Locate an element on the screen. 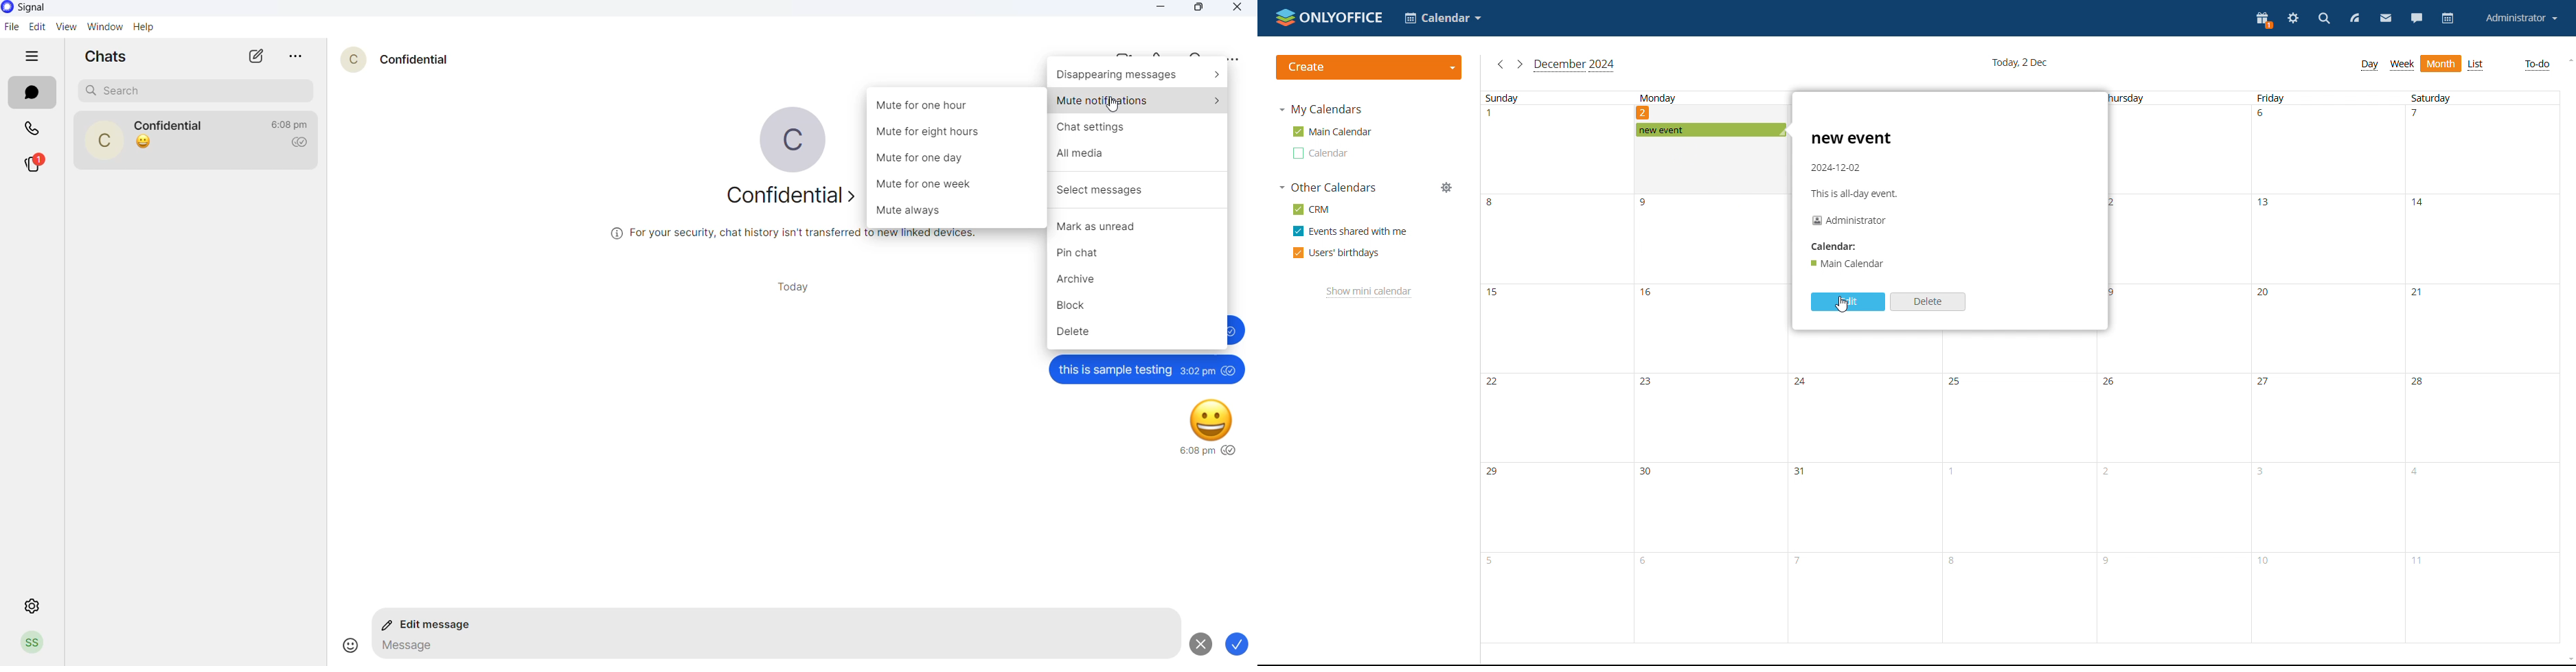 The height and width of the screenshot is (672, 2576). contact name is located at coordinates (173, 124).